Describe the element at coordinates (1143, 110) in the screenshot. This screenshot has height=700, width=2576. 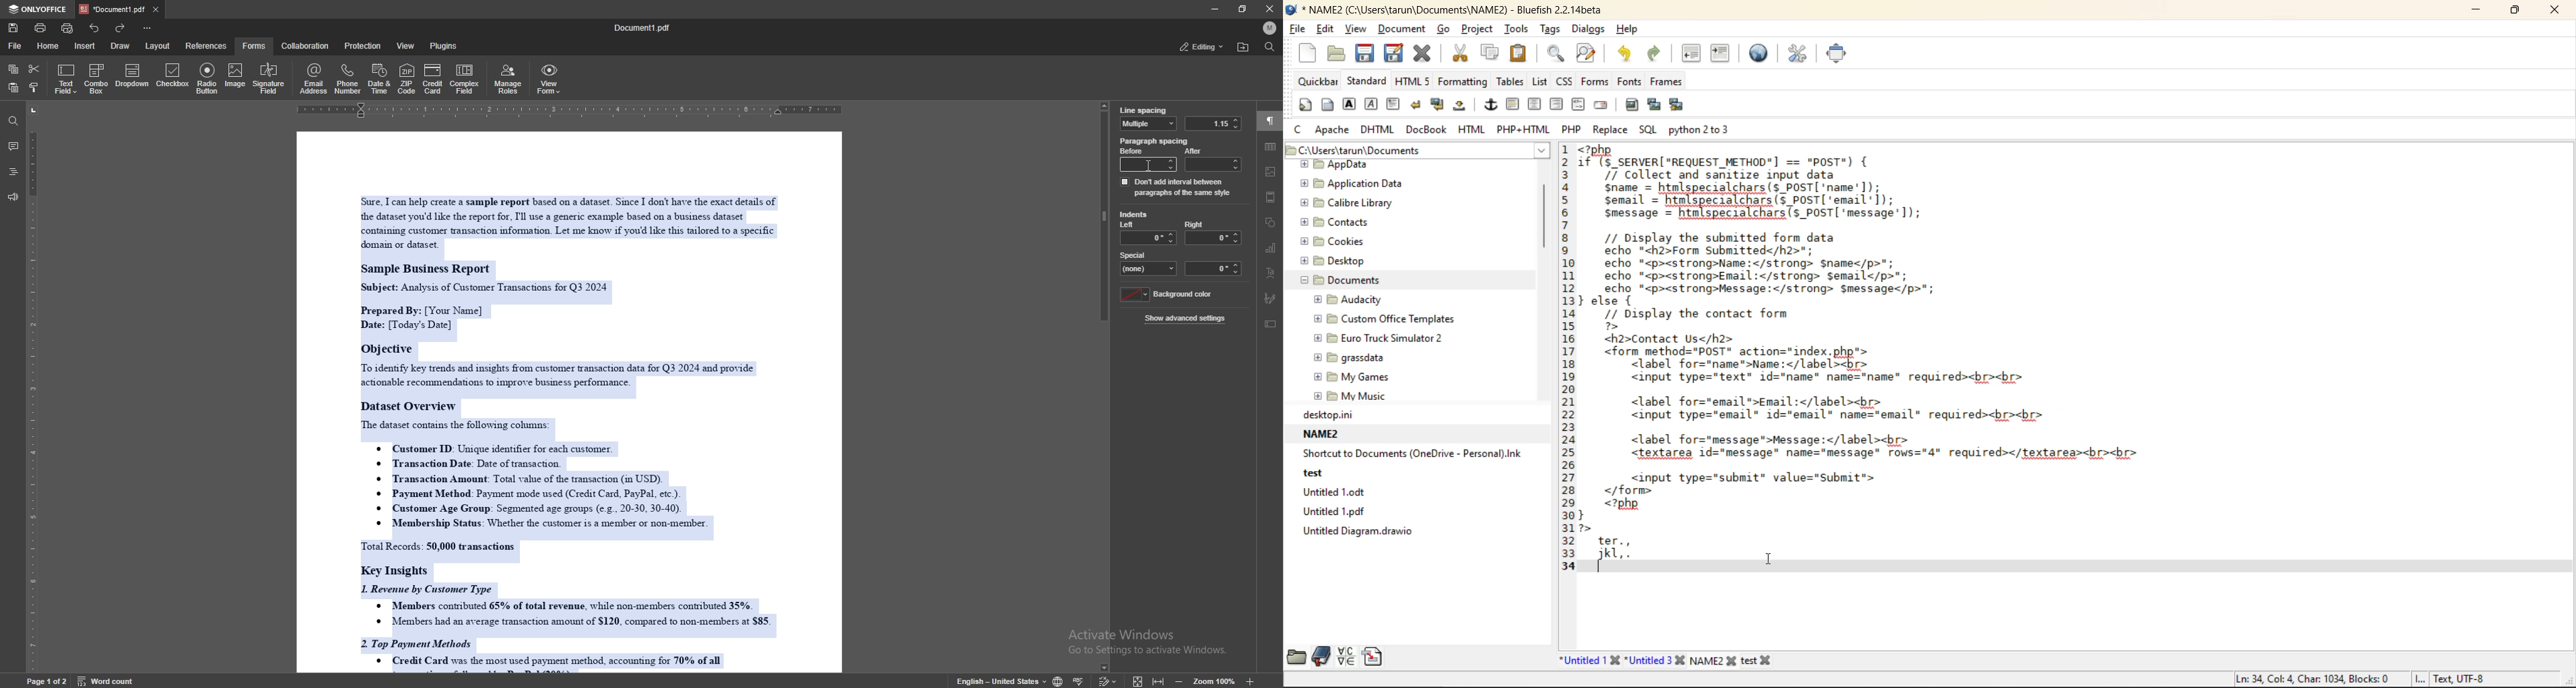
I see `line spacing` at that location.